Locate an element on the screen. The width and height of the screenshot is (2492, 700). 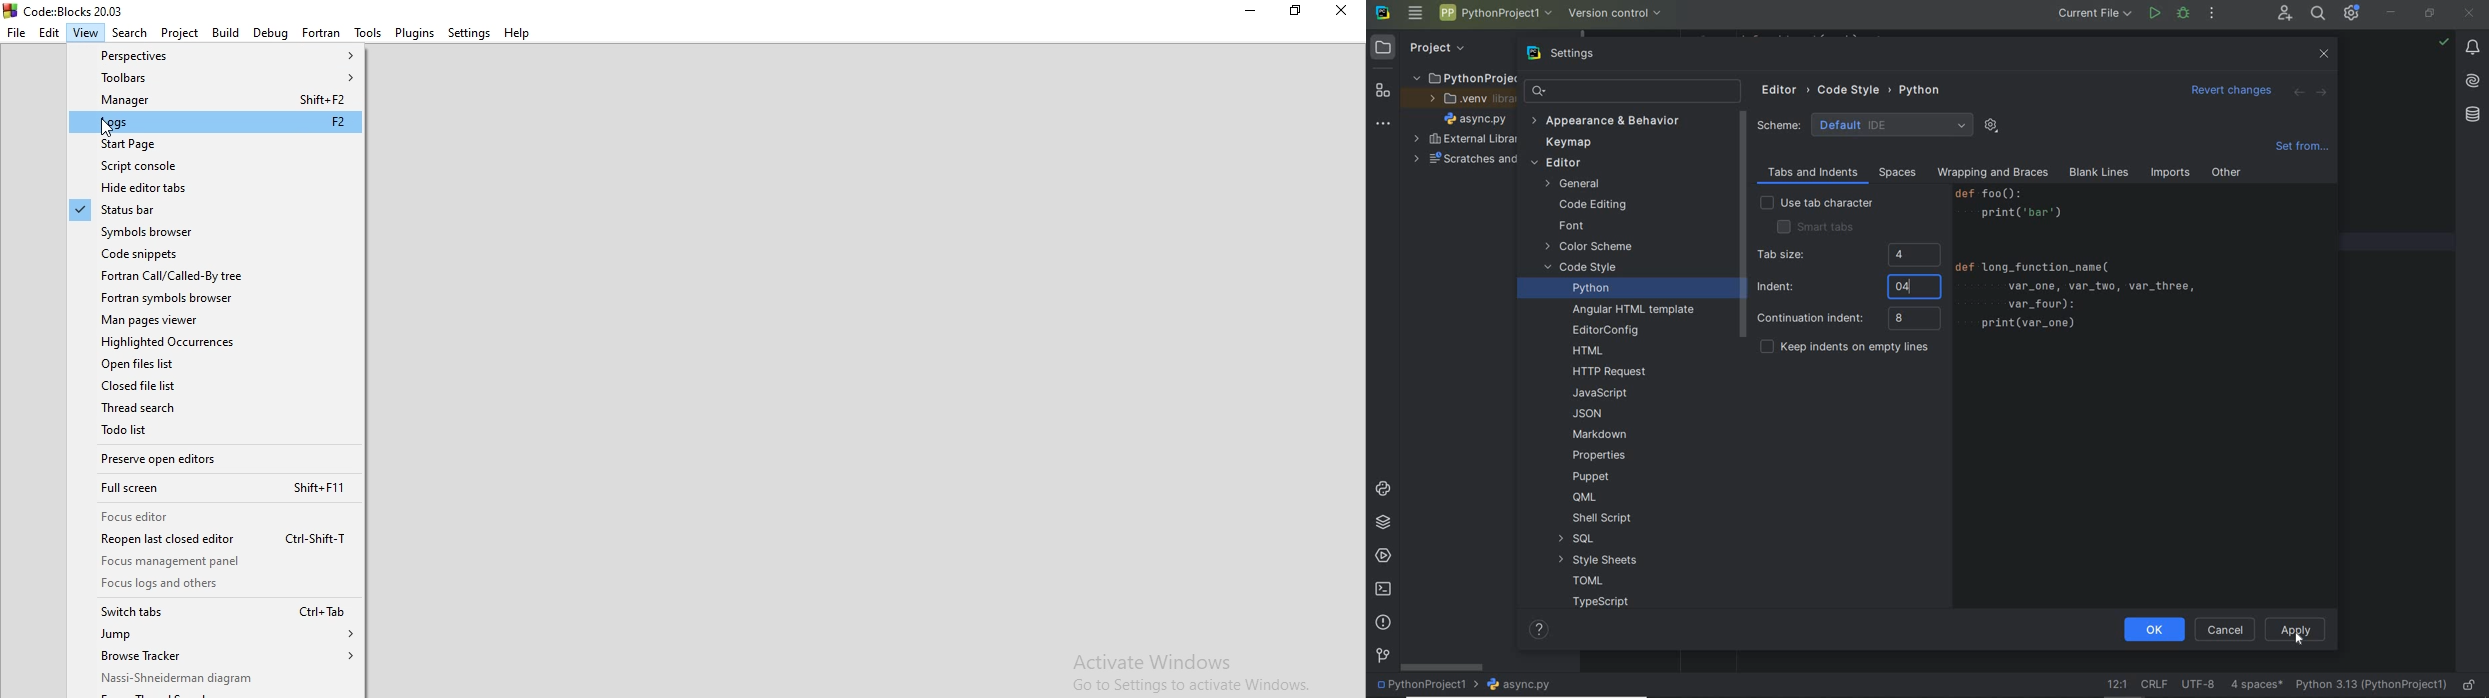
ok is located at coordinates (2154, 631).